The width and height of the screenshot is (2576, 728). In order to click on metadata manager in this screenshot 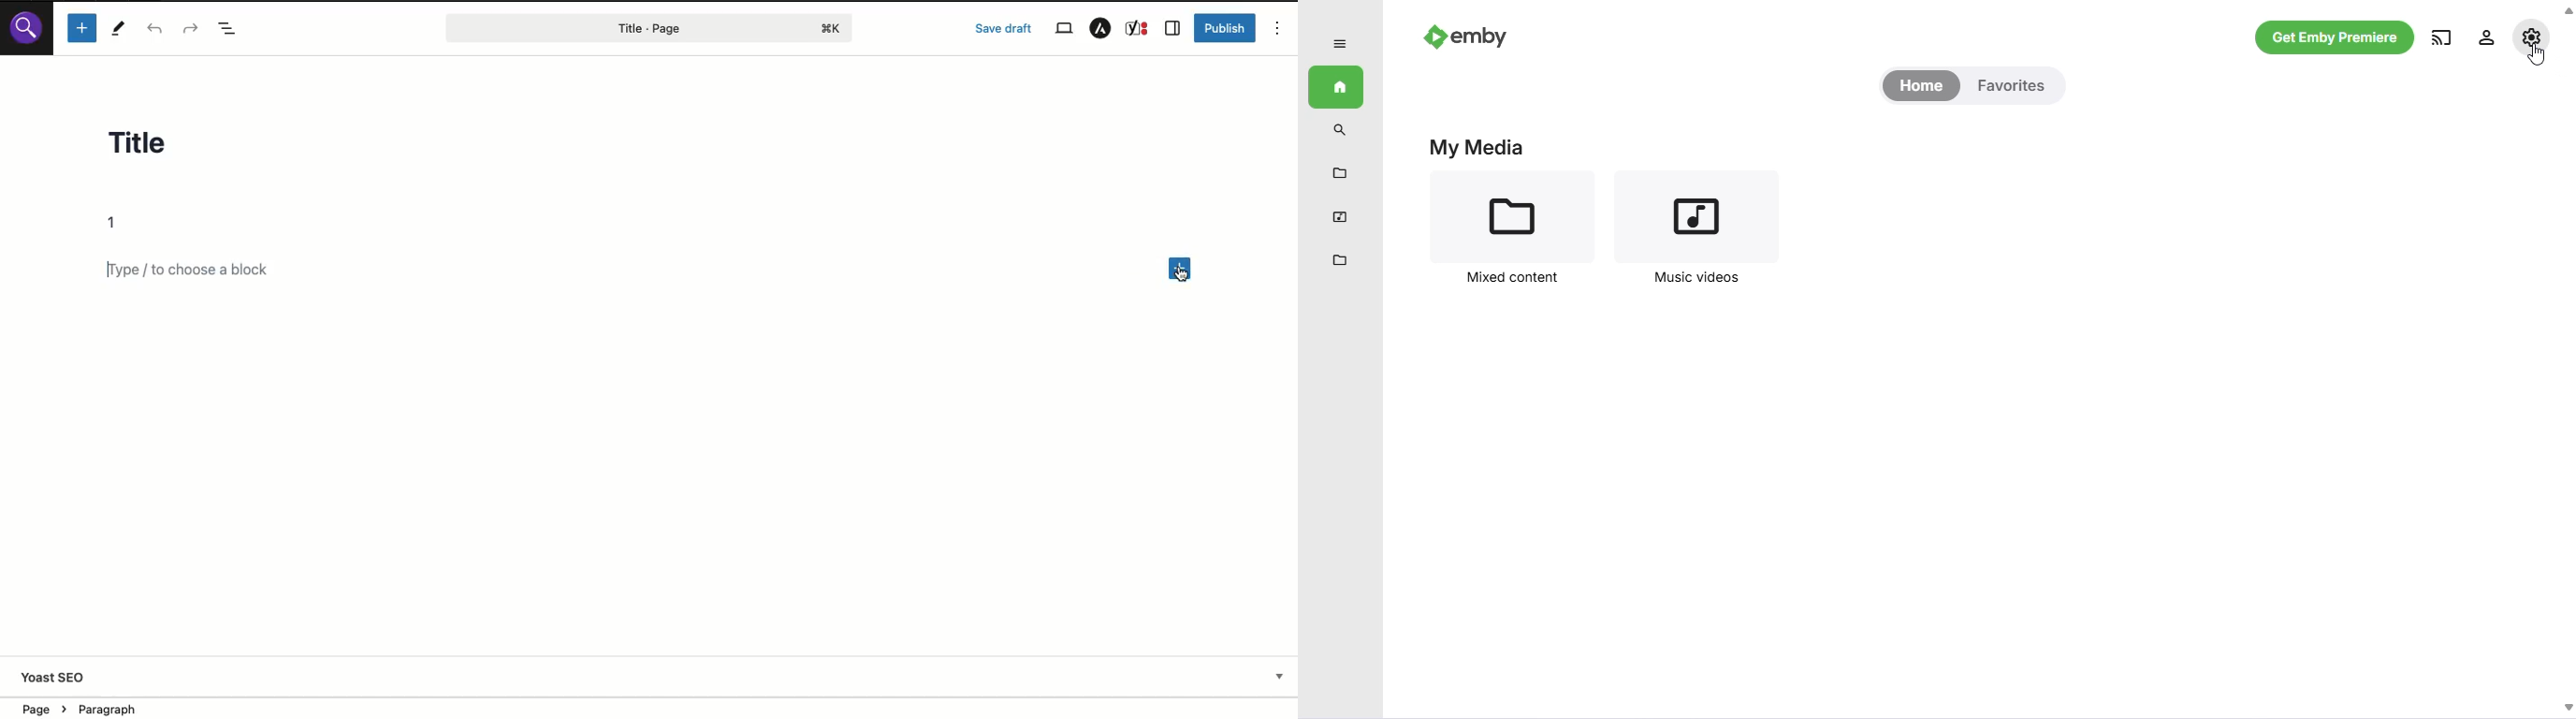, I will do `click(1340, 173)`.